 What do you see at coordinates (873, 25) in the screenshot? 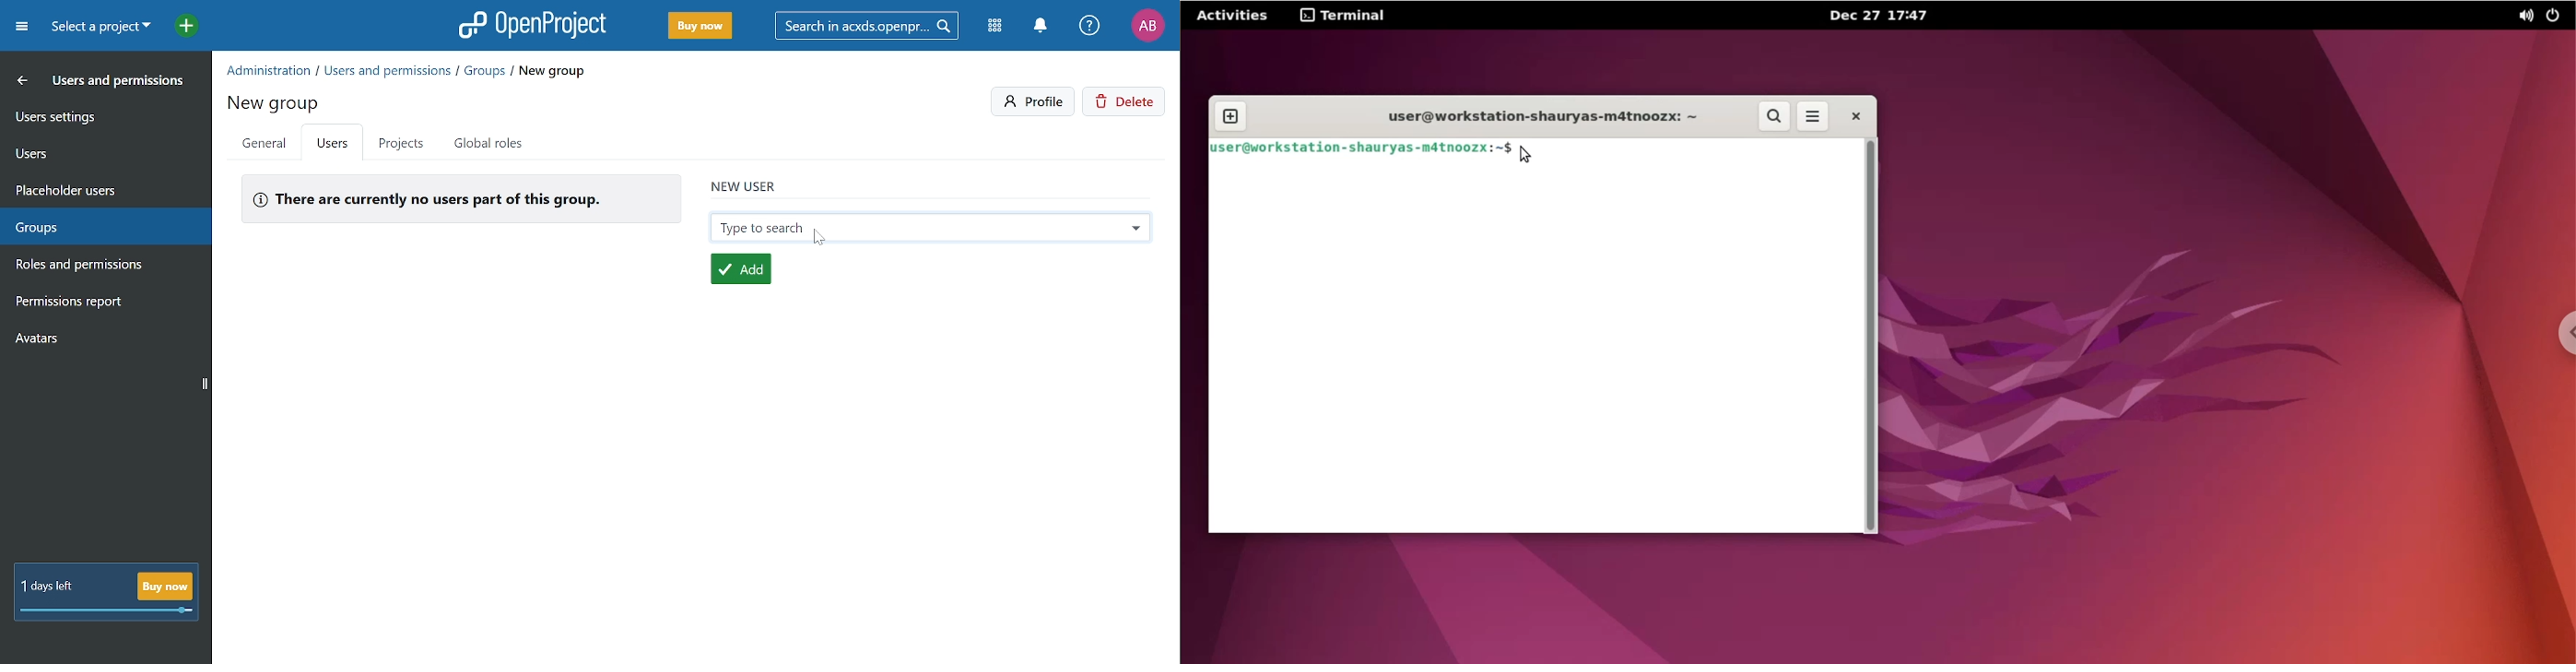
I see `Search` at bounding box center [873, 25].